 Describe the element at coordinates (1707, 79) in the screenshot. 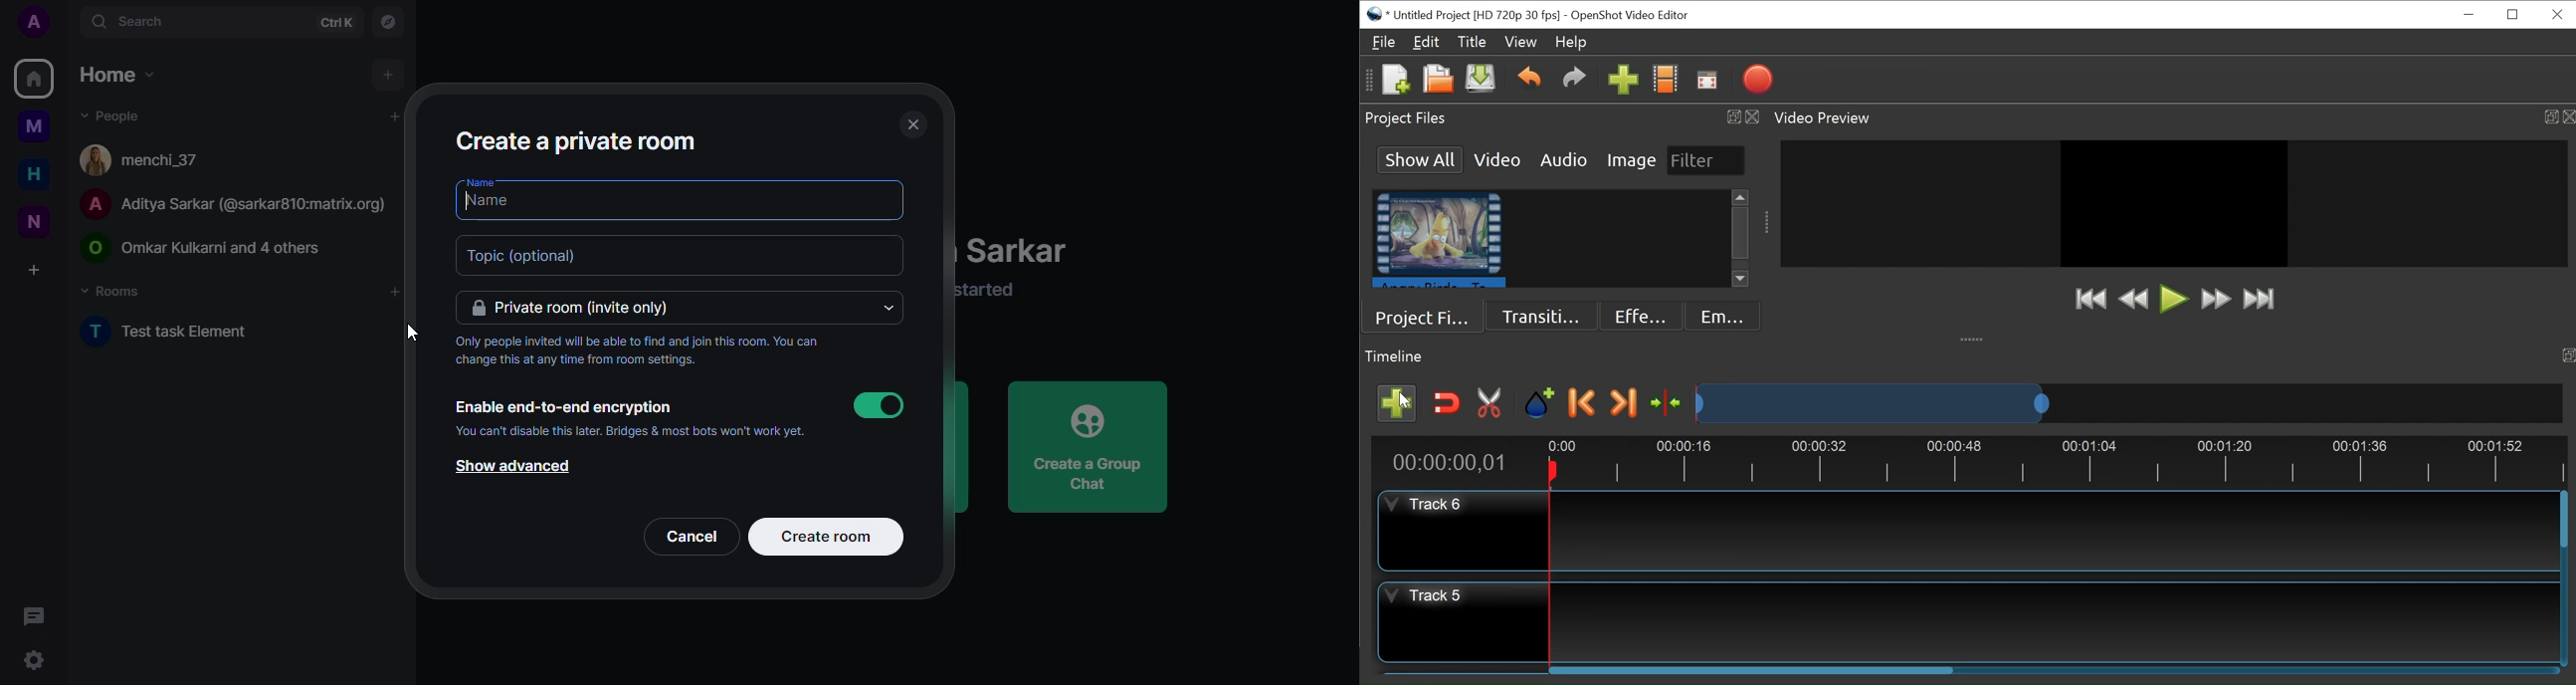

I see `Fullscreen` at that location.